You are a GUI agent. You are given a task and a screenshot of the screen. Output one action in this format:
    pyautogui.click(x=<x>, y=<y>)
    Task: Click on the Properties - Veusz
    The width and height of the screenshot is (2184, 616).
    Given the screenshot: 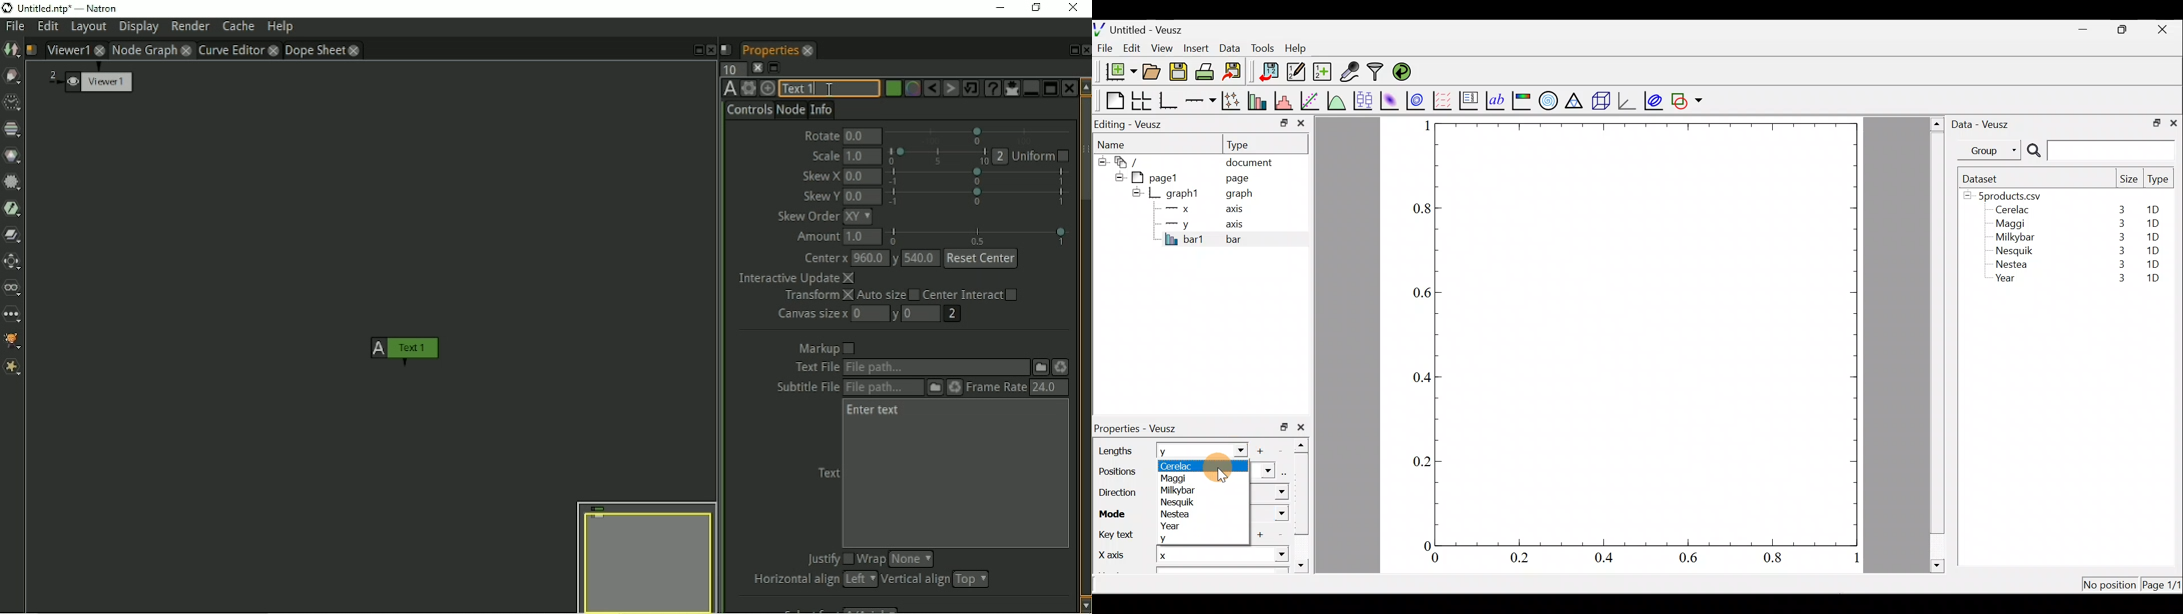 What is the action you would take?
    pyautogui.click(x=1140, y=429)
    